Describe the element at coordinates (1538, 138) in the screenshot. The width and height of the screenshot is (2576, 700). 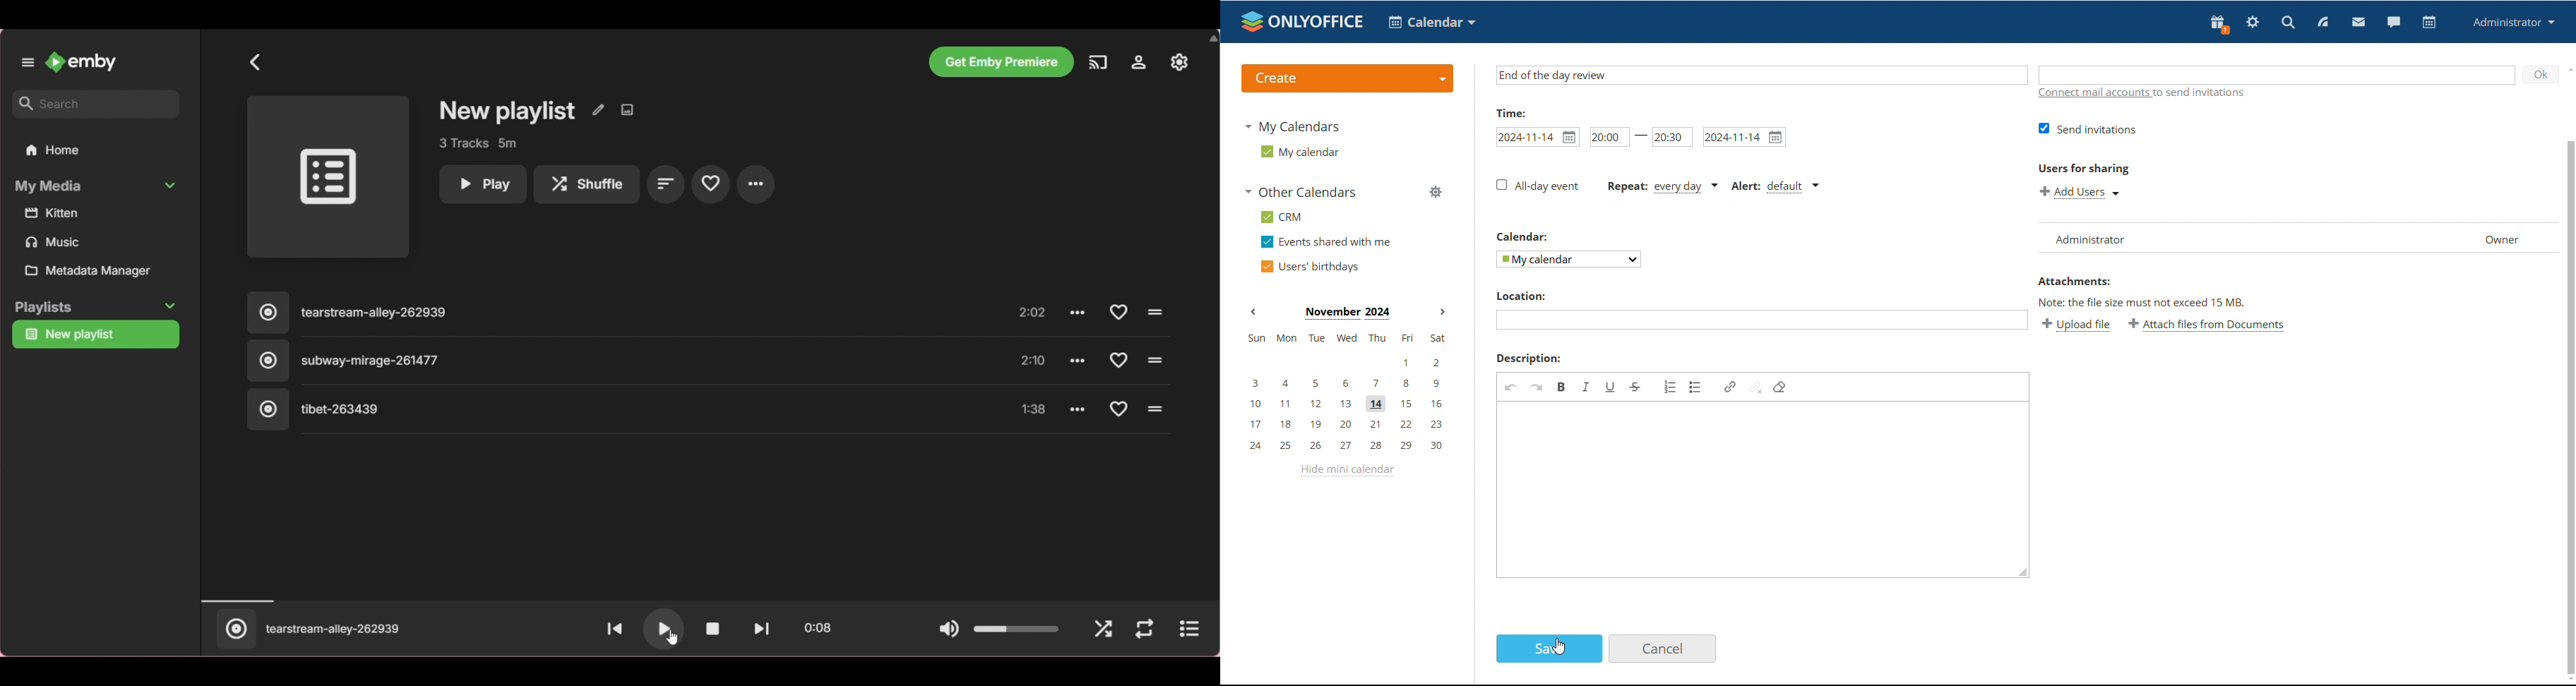
I see `Event start date` at that location.